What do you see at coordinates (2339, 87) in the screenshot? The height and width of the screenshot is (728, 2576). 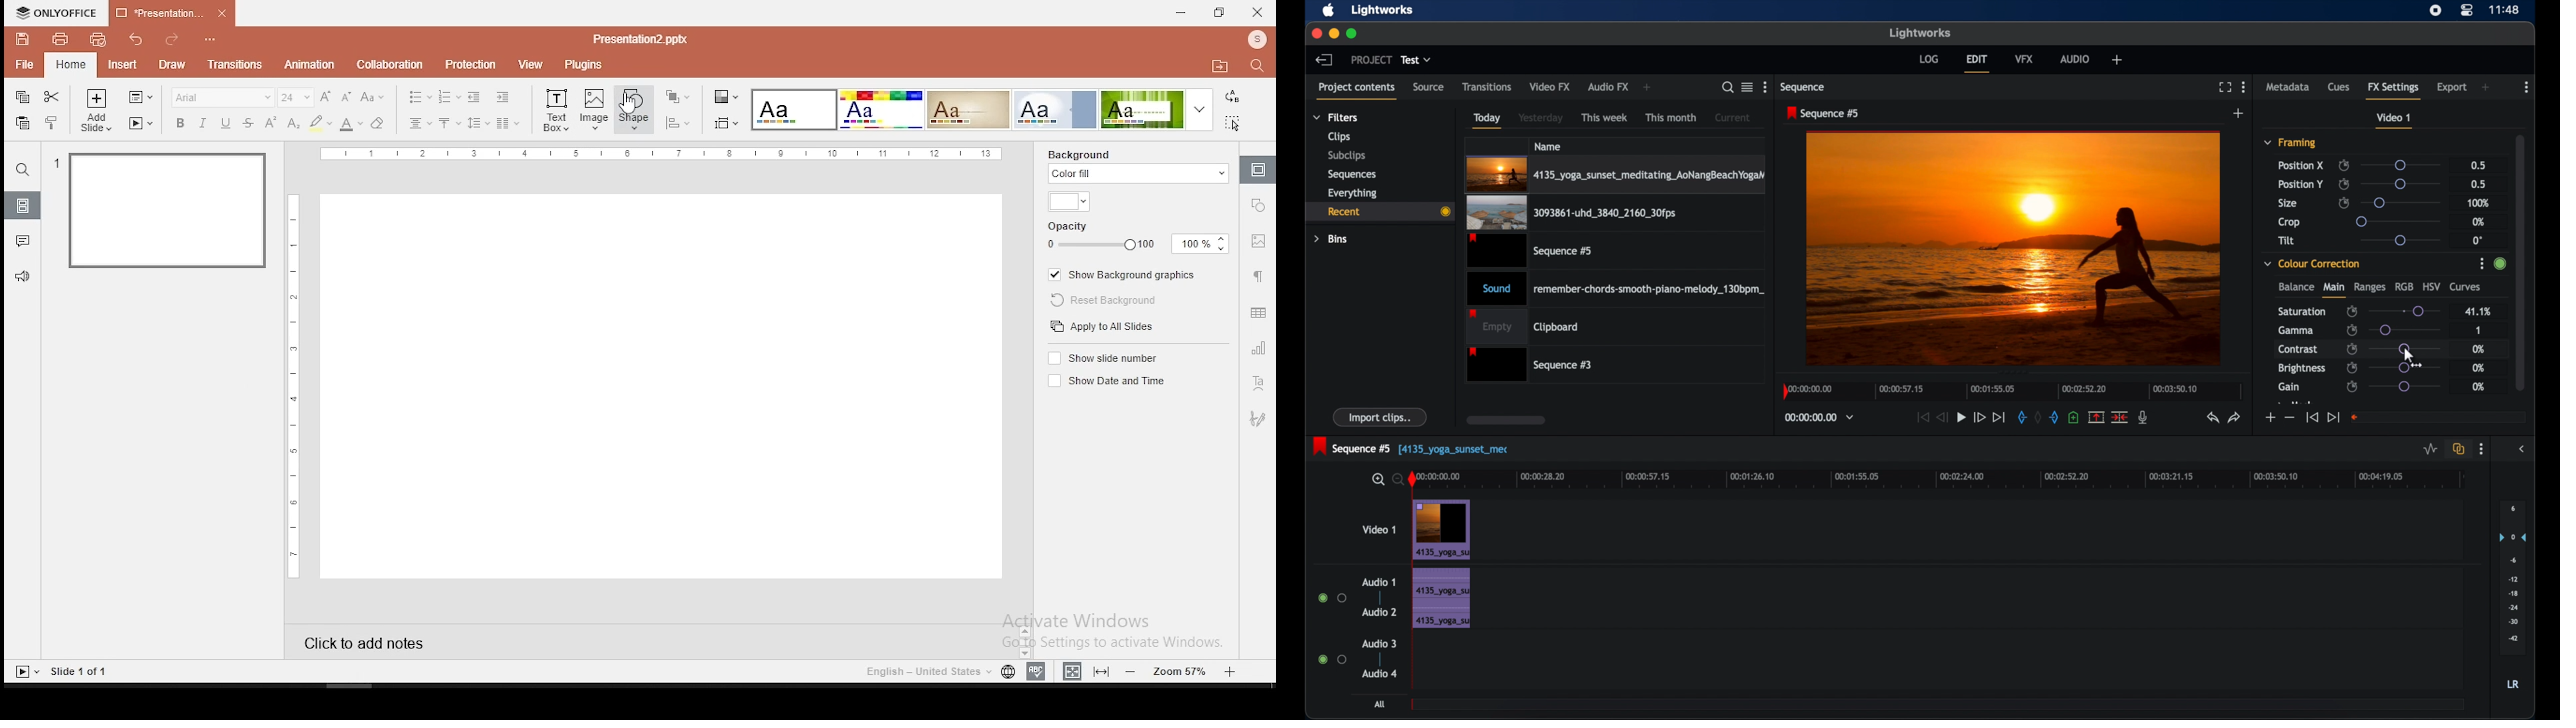 I see `cues` at bounding box center [2339, 87].